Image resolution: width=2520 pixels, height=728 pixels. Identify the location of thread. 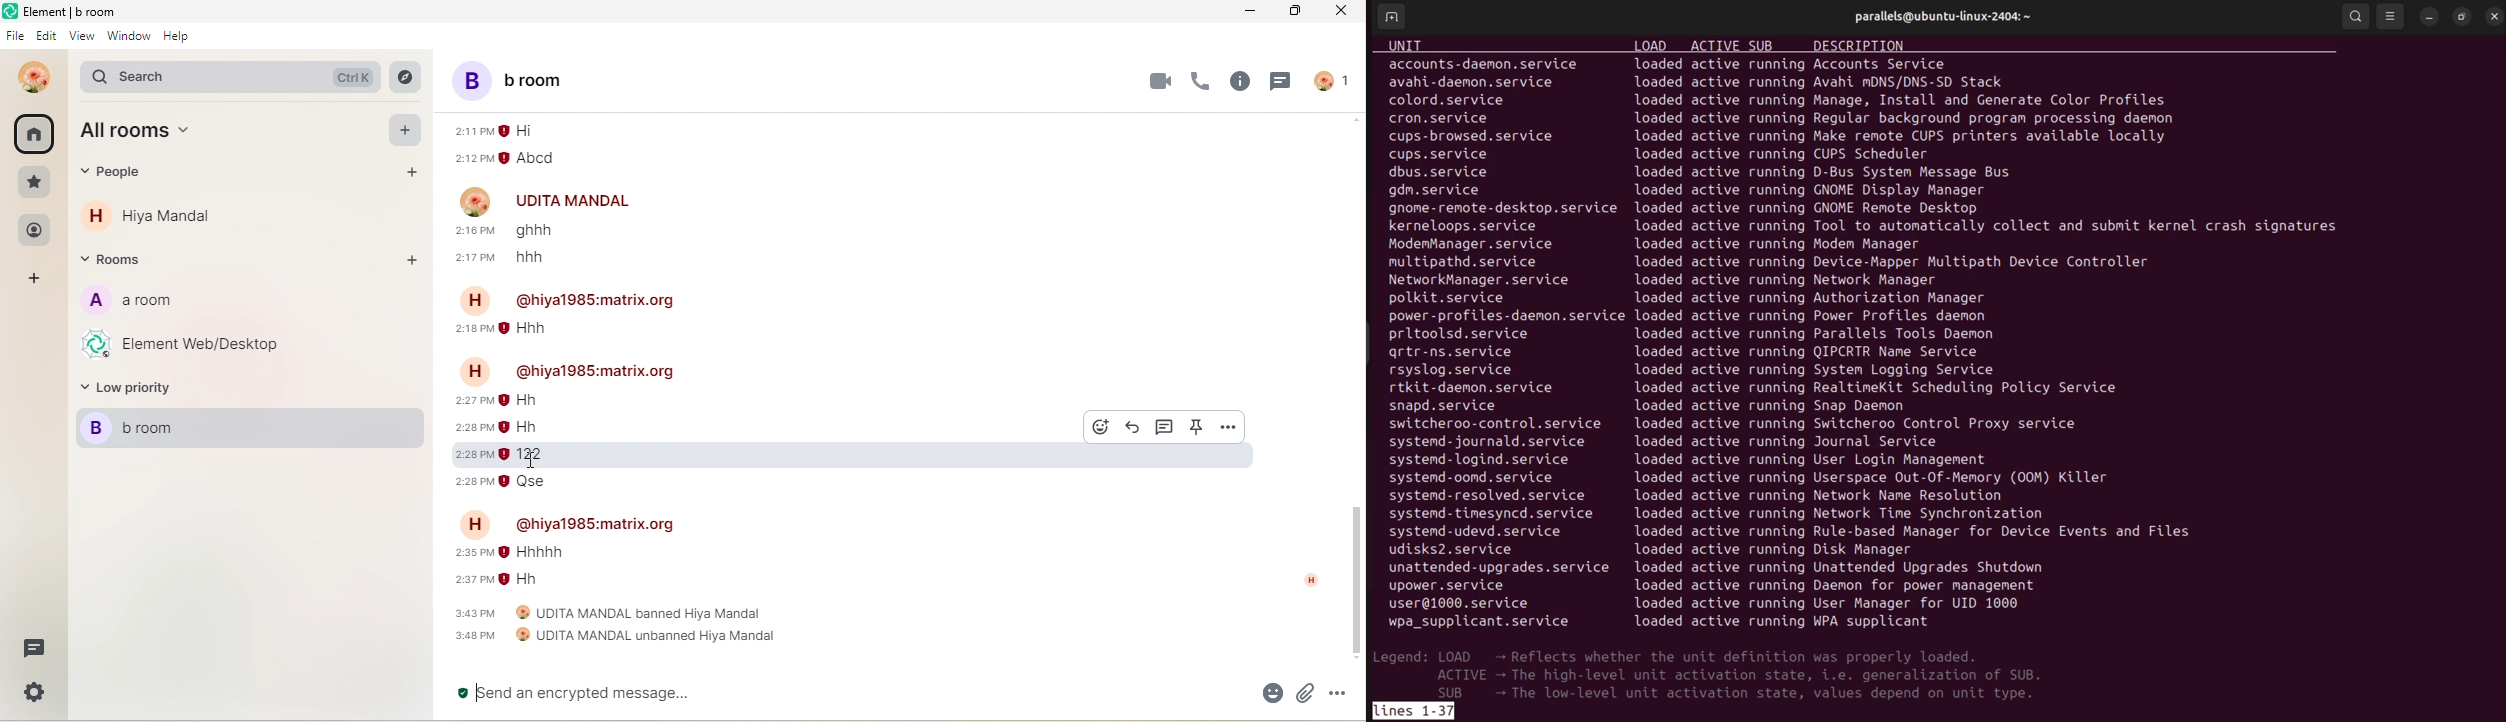
(1165, 427).